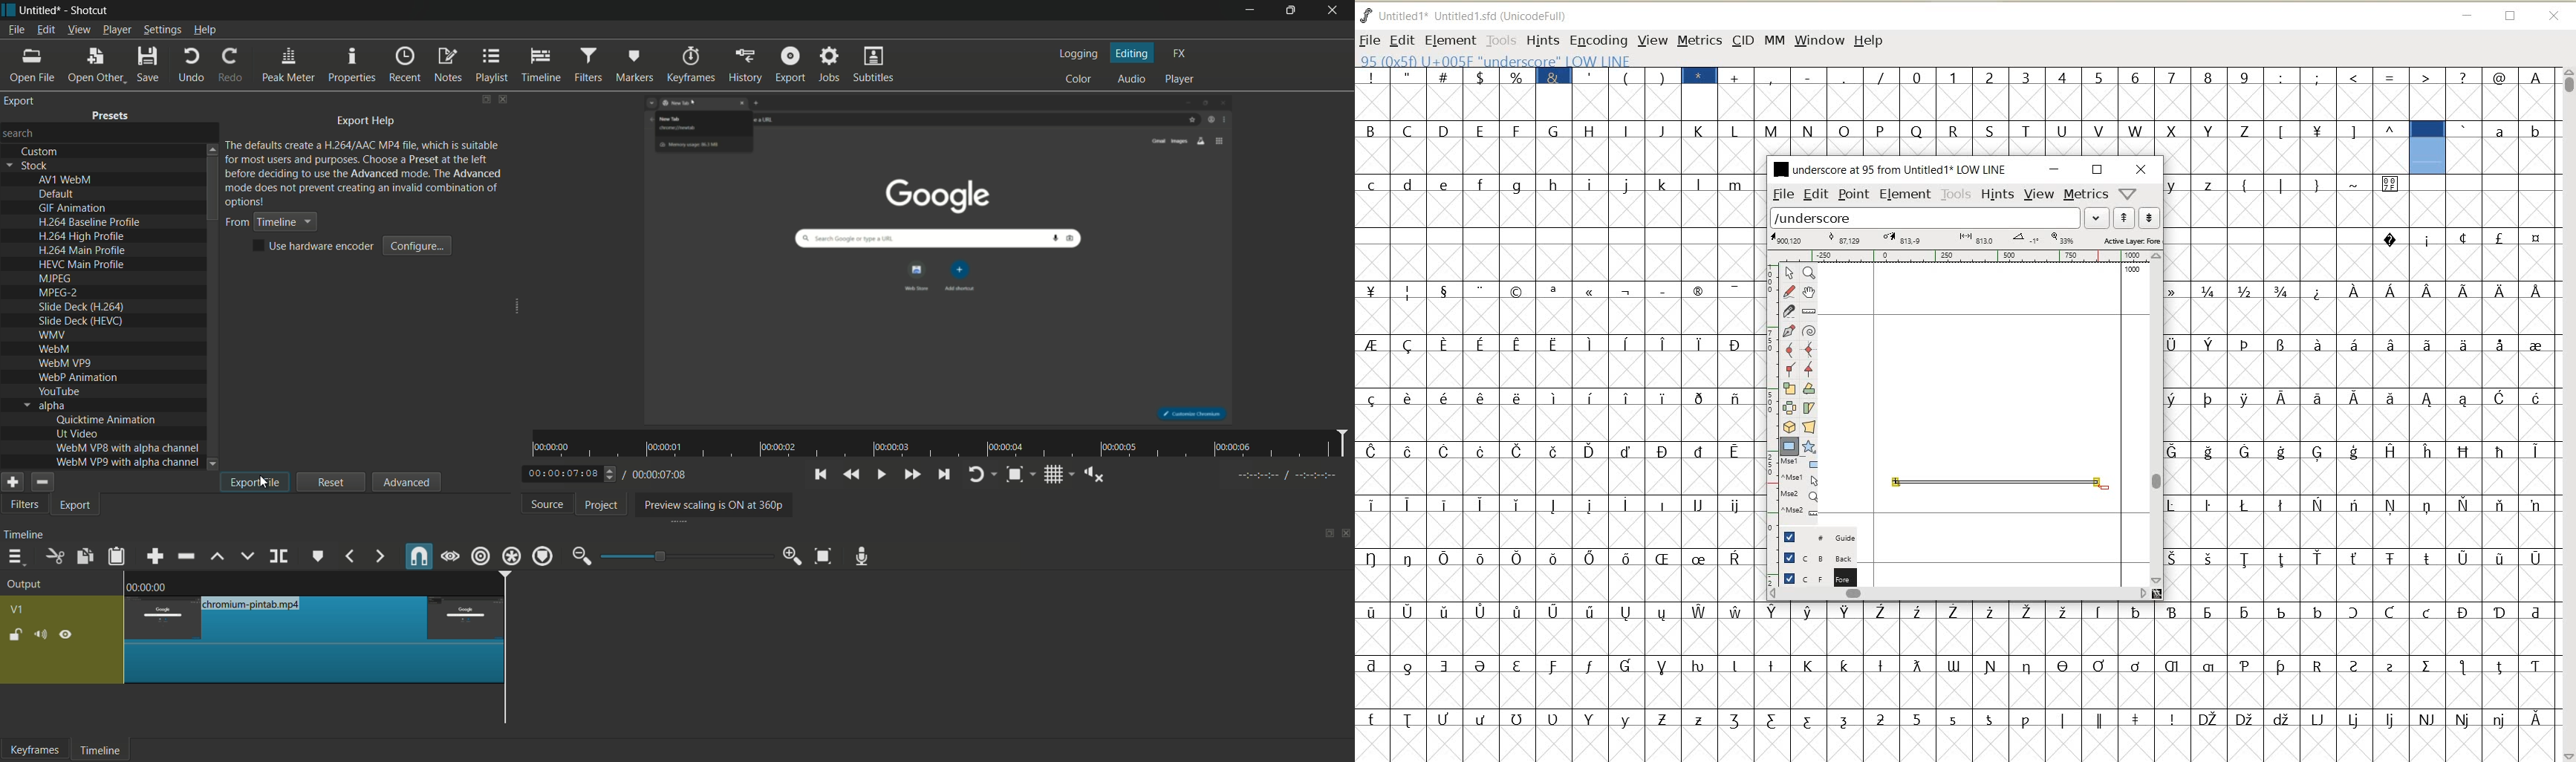 The height and width of the screenshot is (784, 2576). I want to click on open other, so click(94, 65).